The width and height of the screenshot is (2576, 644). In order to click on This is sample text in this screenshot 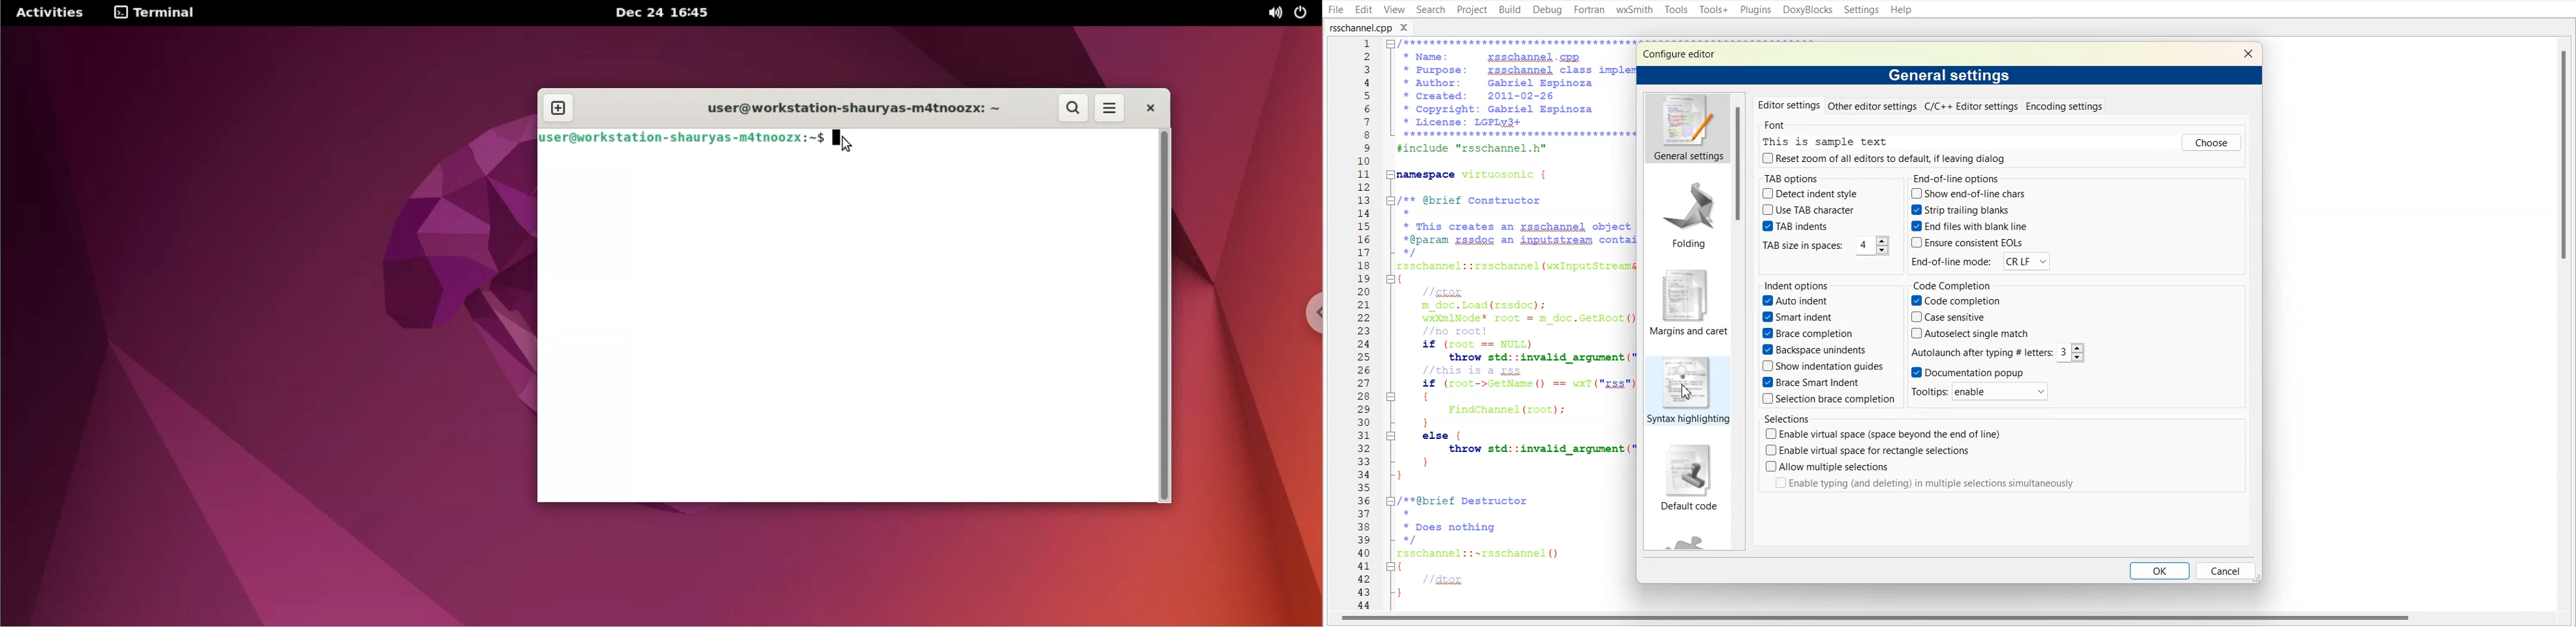, I will do `click(1968, 141)`.